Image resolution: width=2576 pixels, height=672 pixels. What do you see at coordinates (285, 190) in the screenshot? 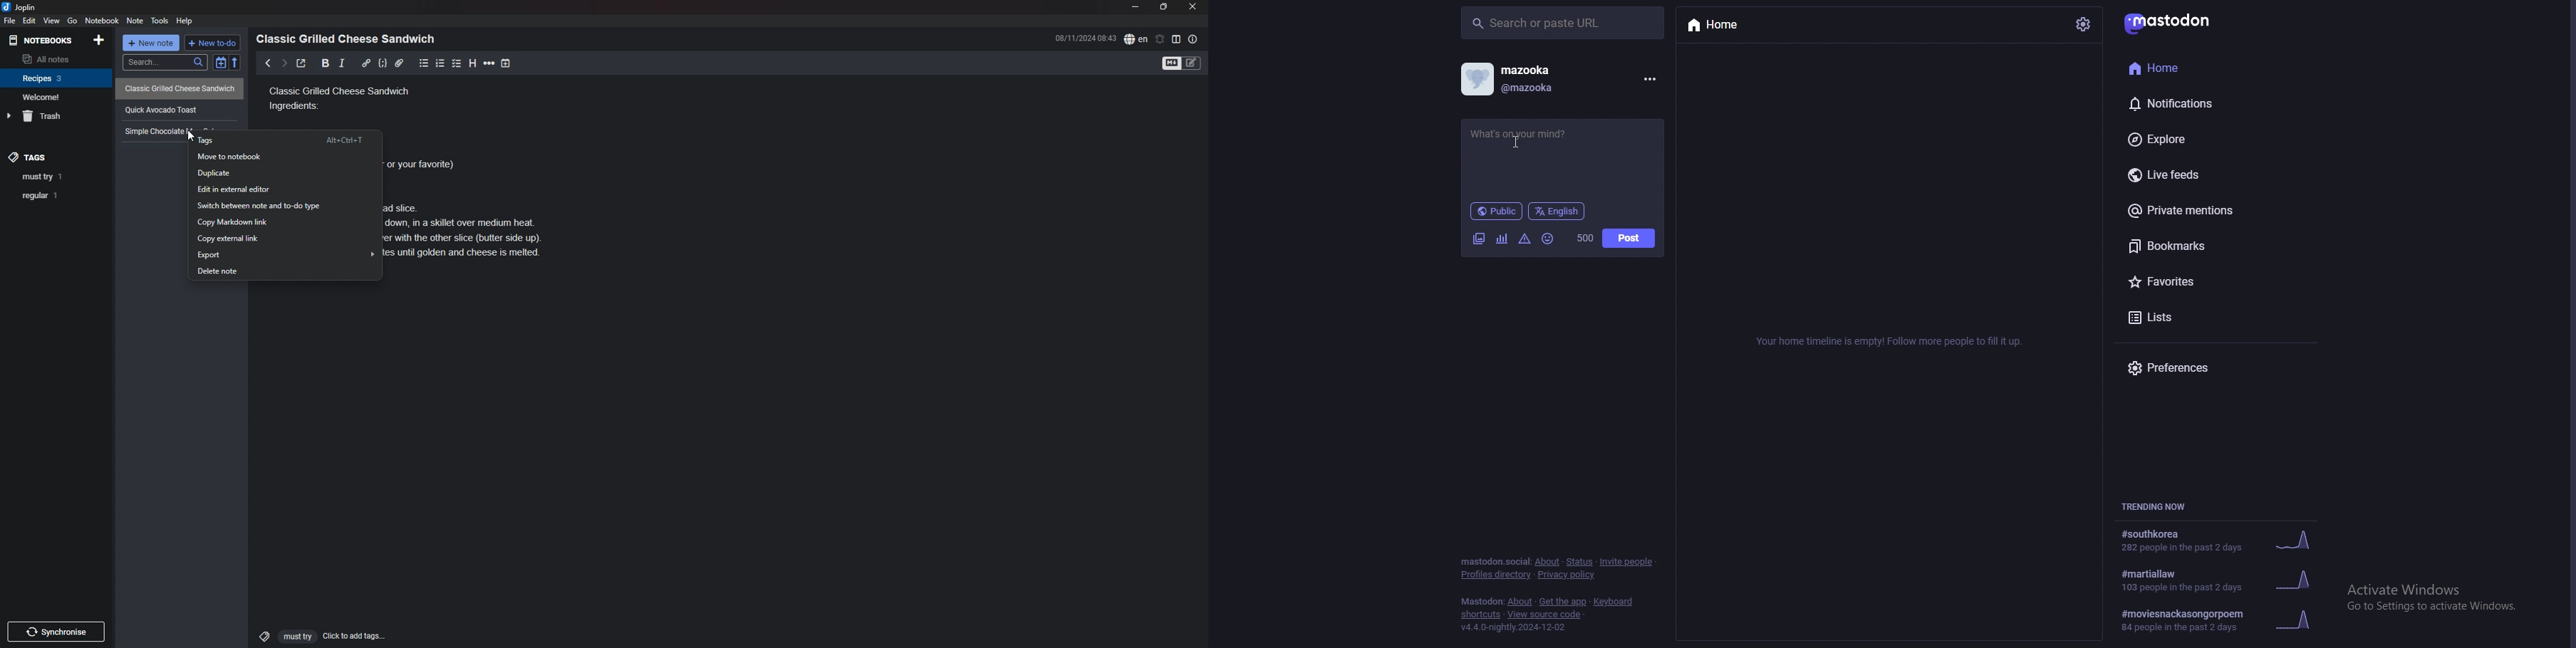
I see `Edit in external editor` at bounding box center [285, 190].